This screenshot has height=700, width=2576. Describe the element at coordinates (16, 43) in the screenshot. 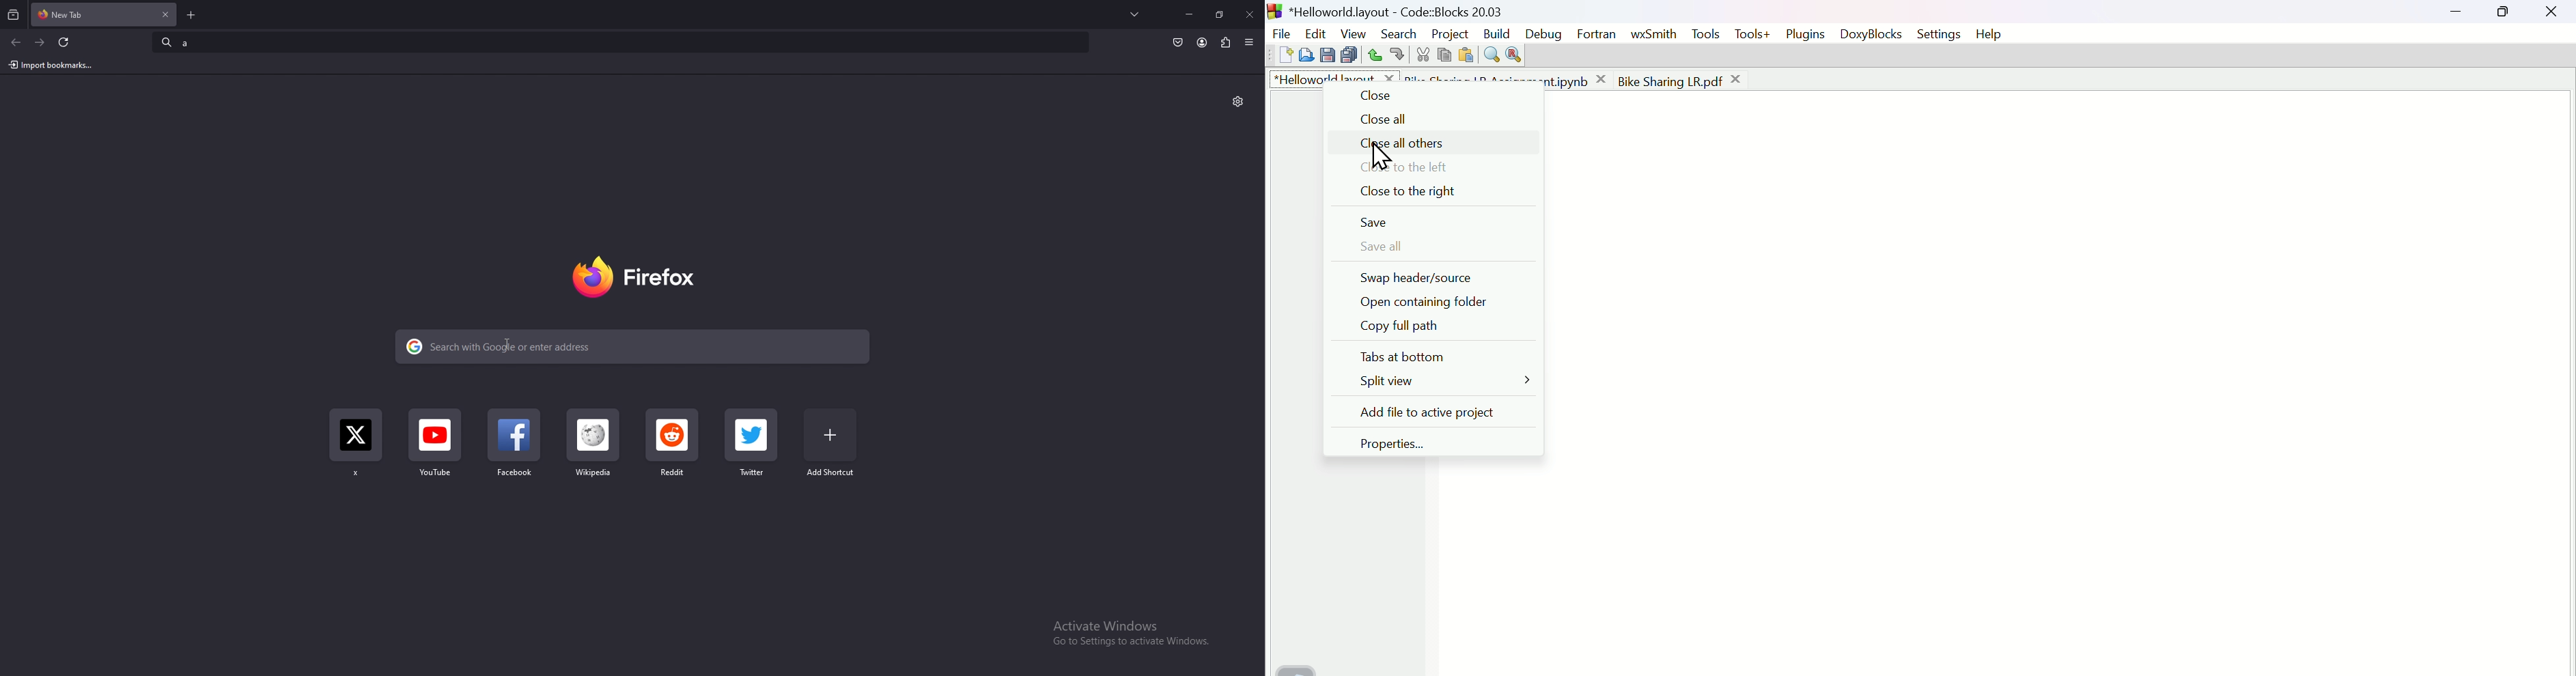

I see `back` at that location.